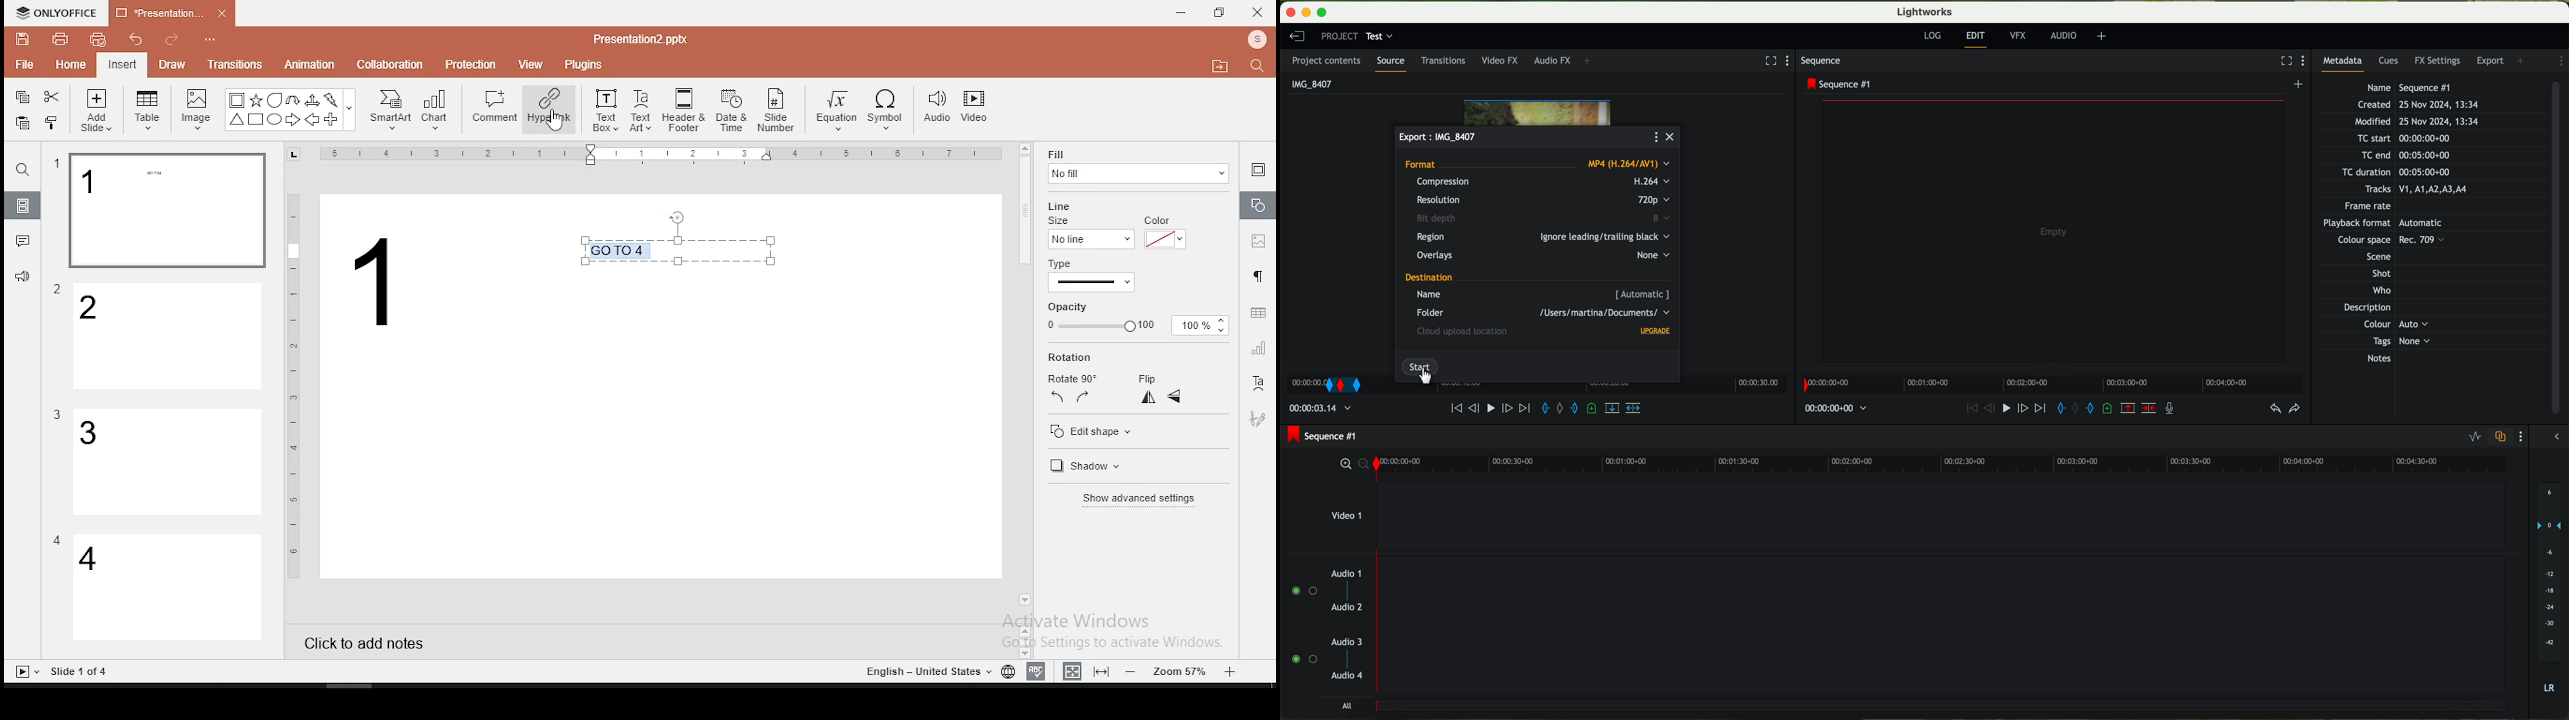  Describe the element at coordinates (686, 111) in the screenshot. I see `header and footer` at that location.